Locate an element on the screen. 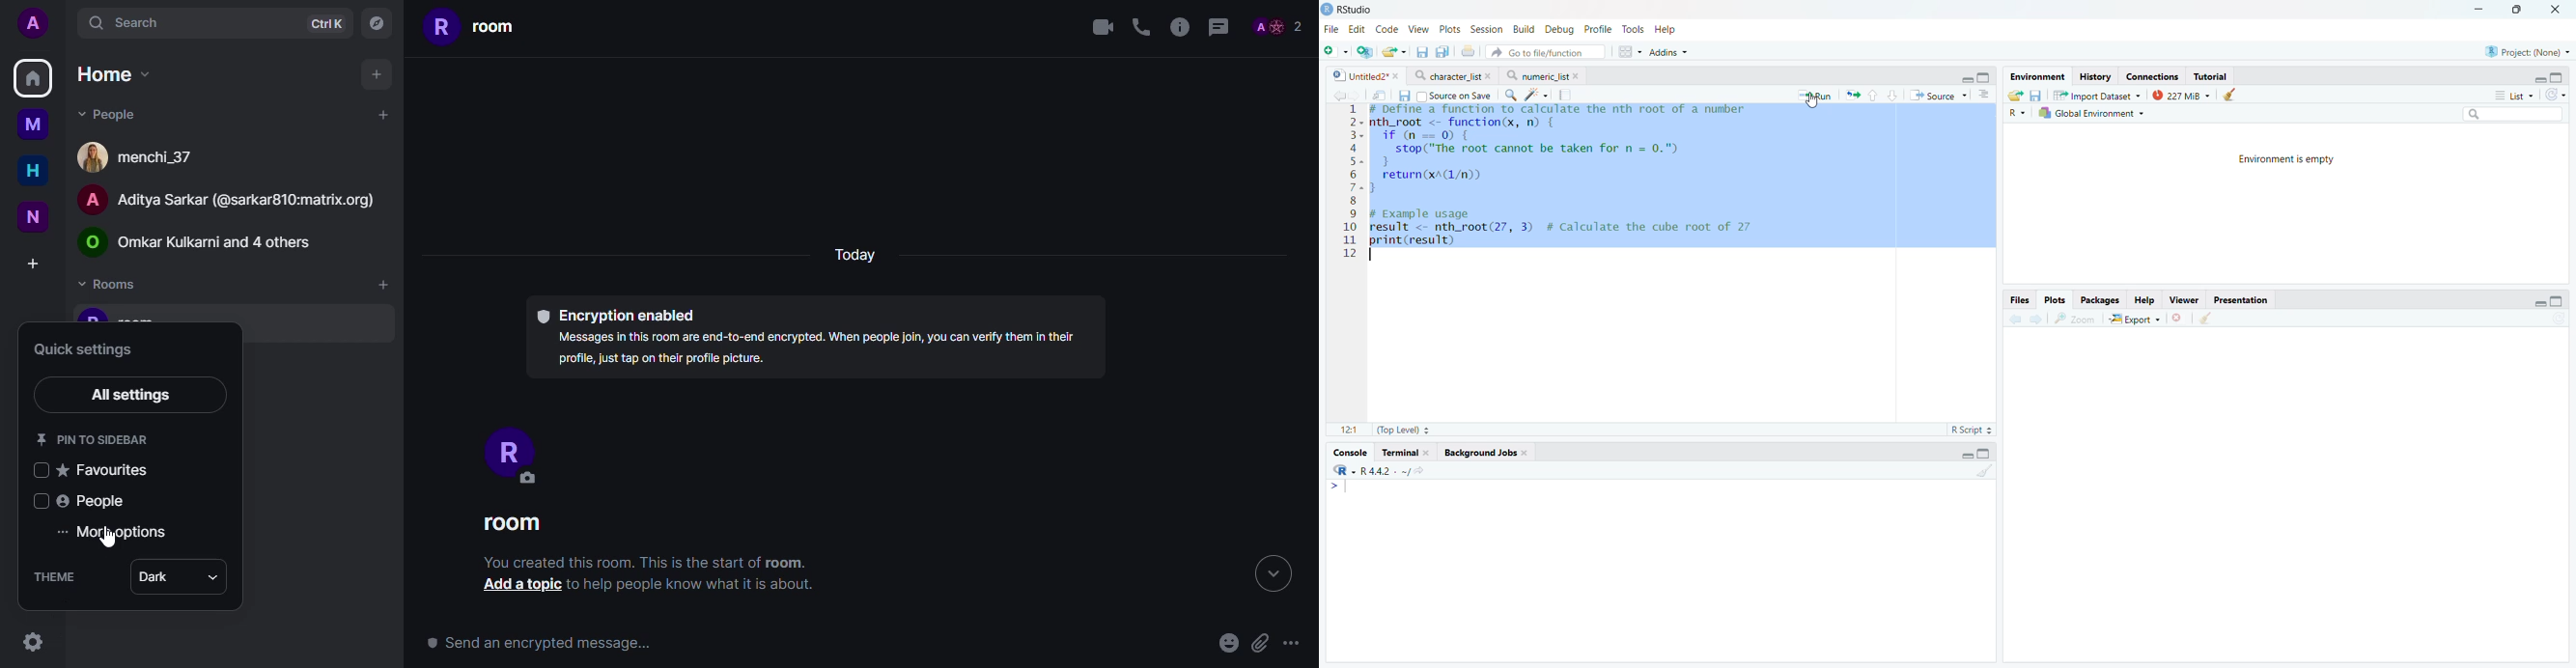  Addins is located at coordinates (1669, 52).